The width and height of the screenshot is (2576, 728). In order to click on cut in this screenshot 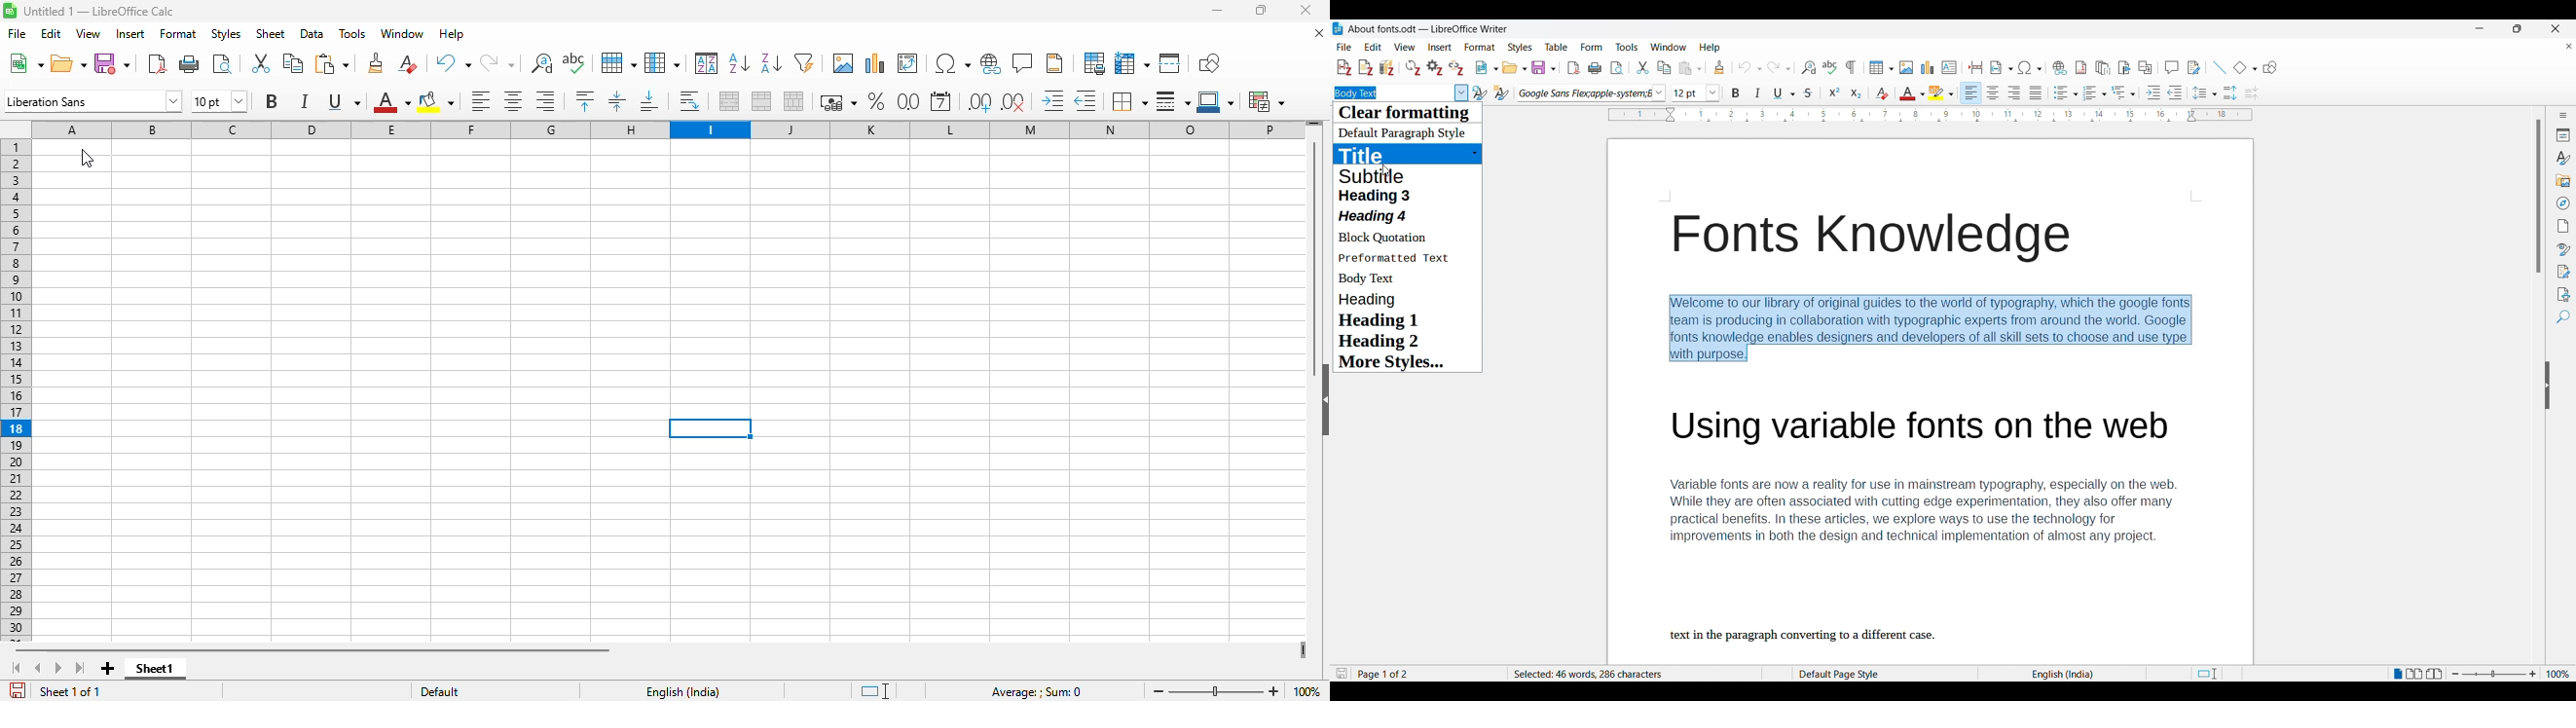, I will do `click(260, 63)`.